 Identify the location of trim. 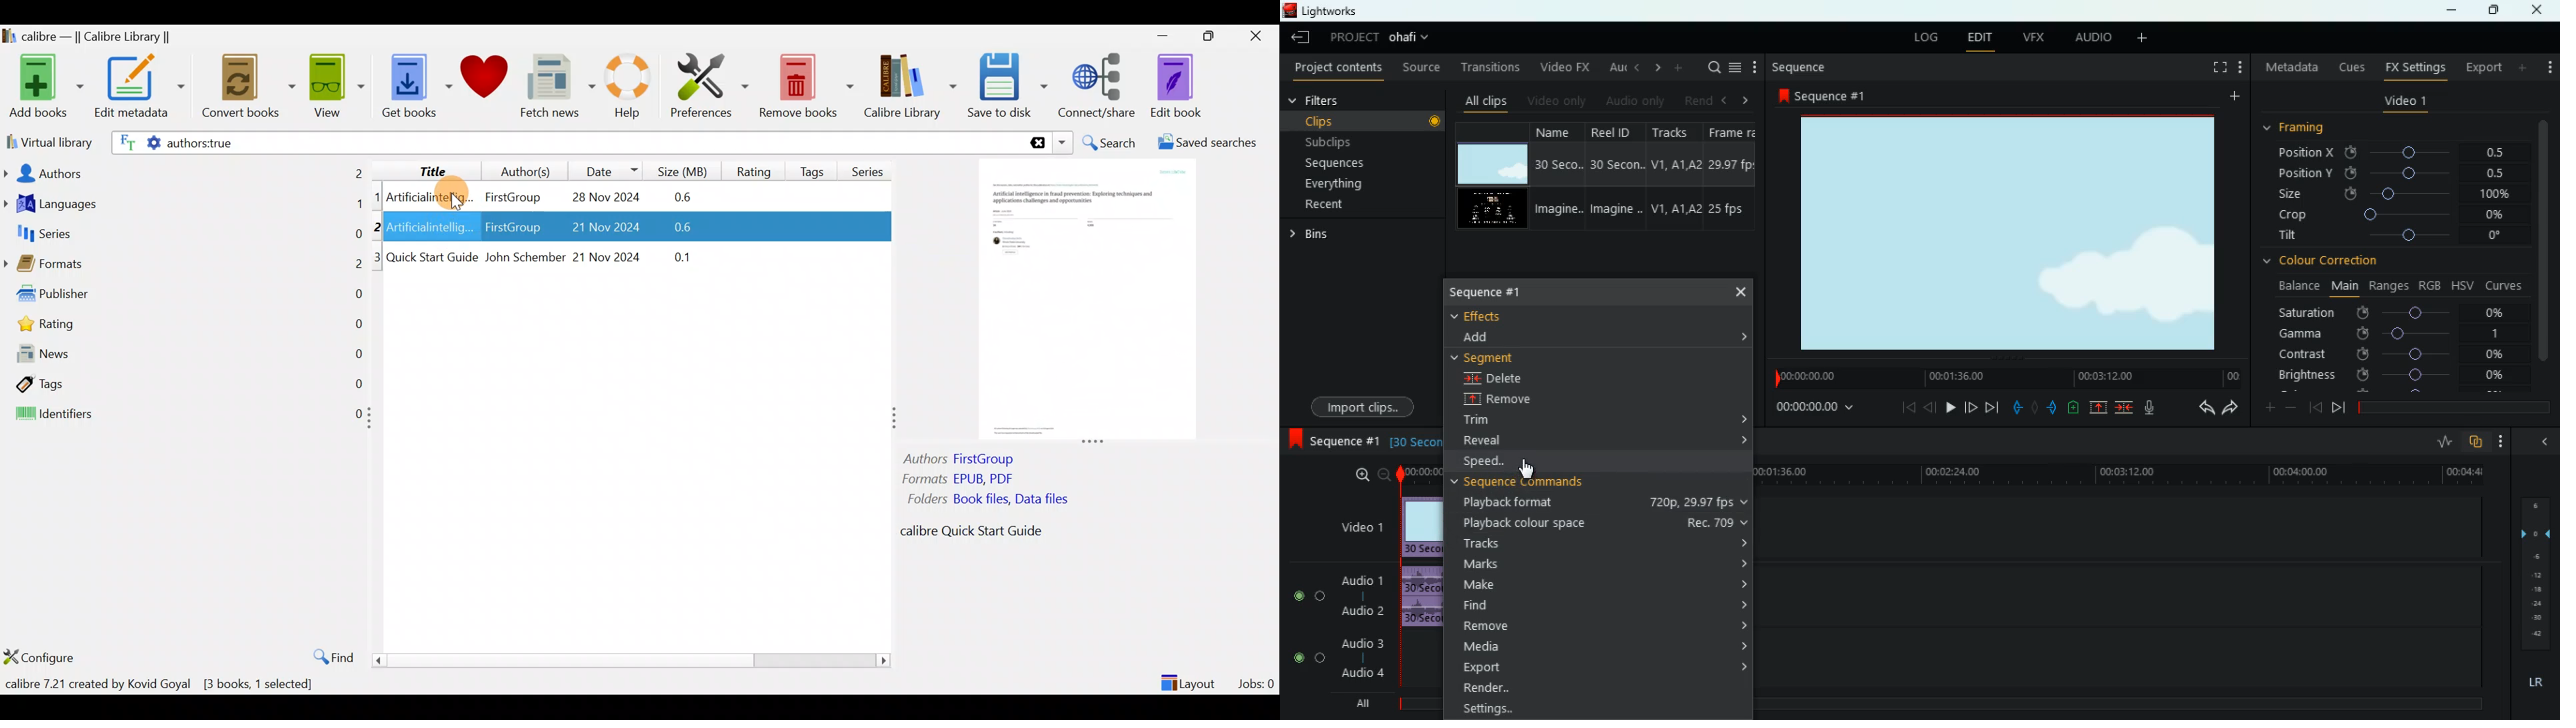
(1494, 421).